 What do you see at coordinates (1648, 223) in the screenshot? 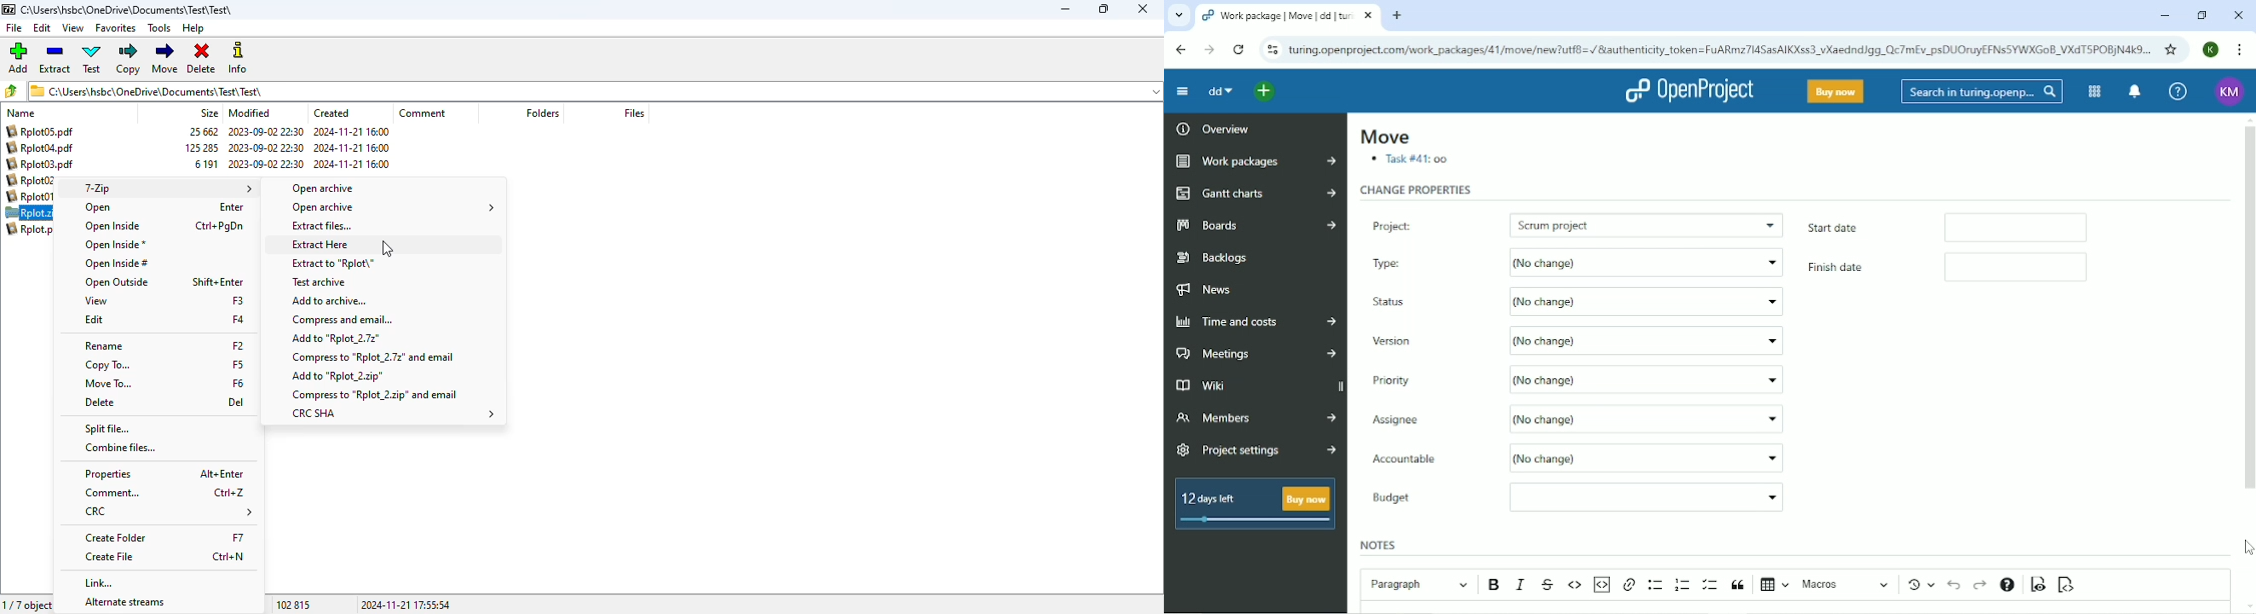
I see `Scrum project` at bounding box center [1648, 223].